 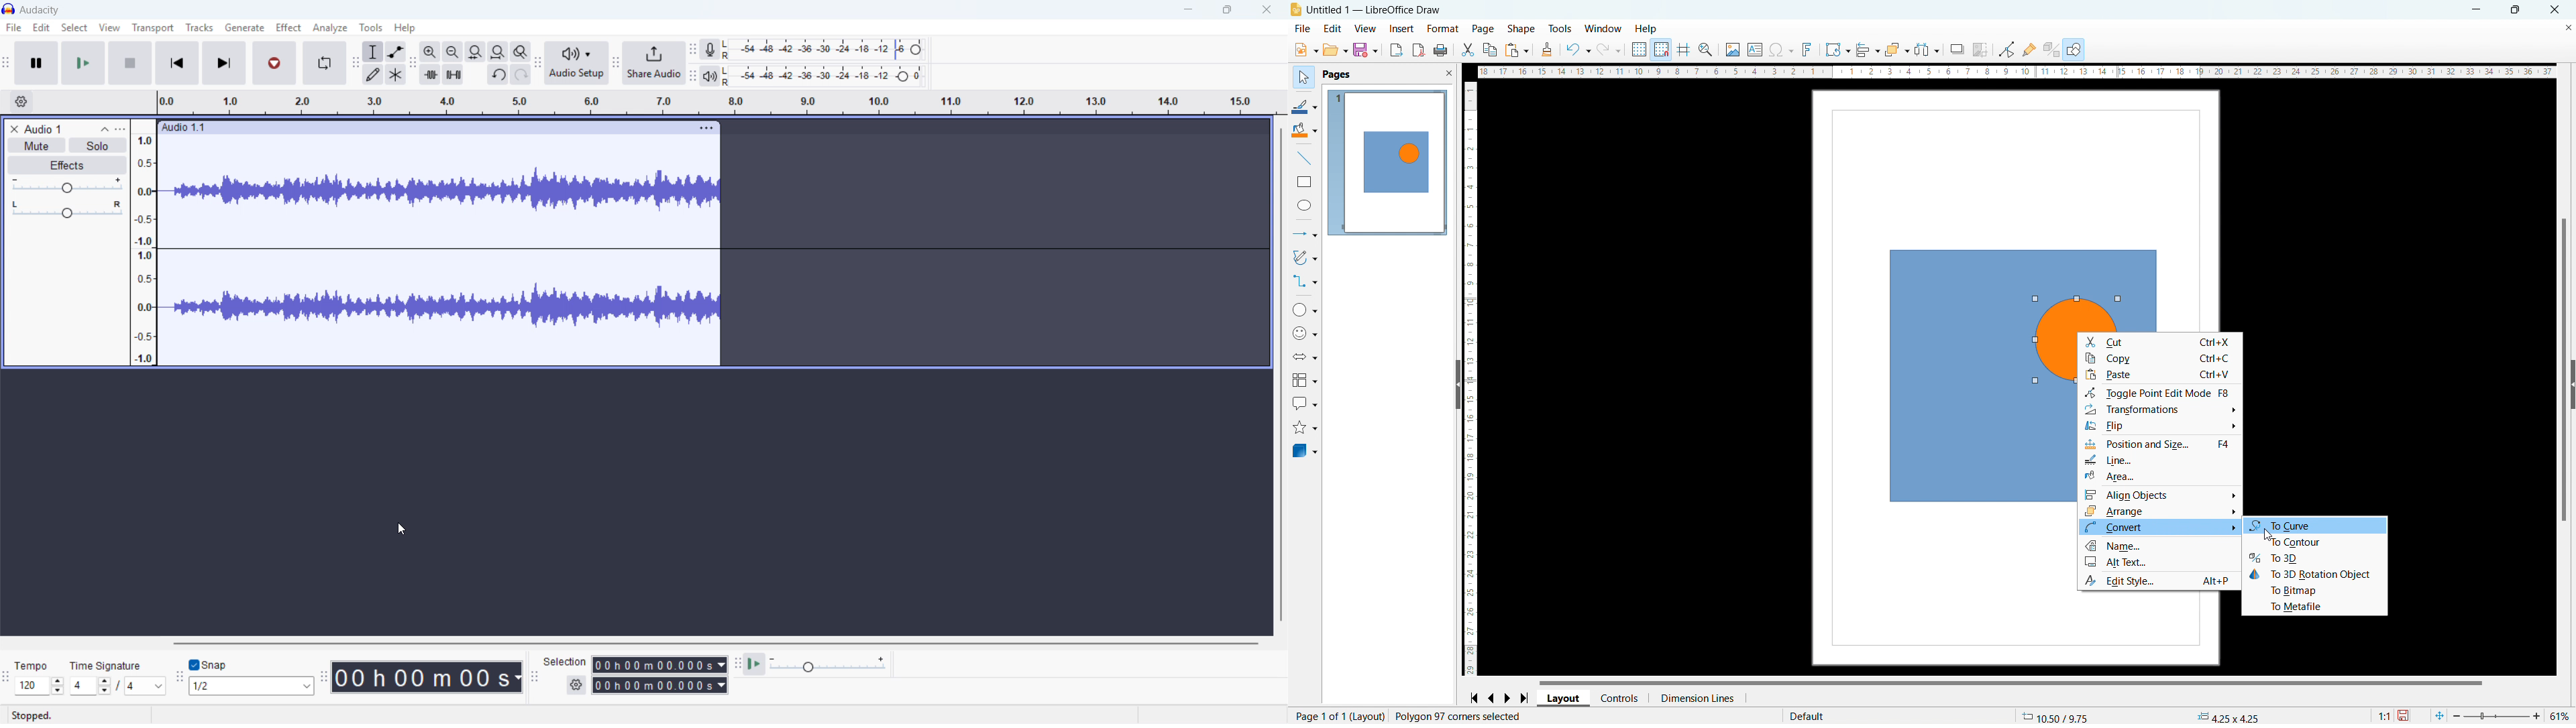 What do you see at coordinates (84, 64) in the screenshot?
I see `play ` at bounding box center [84, 64].